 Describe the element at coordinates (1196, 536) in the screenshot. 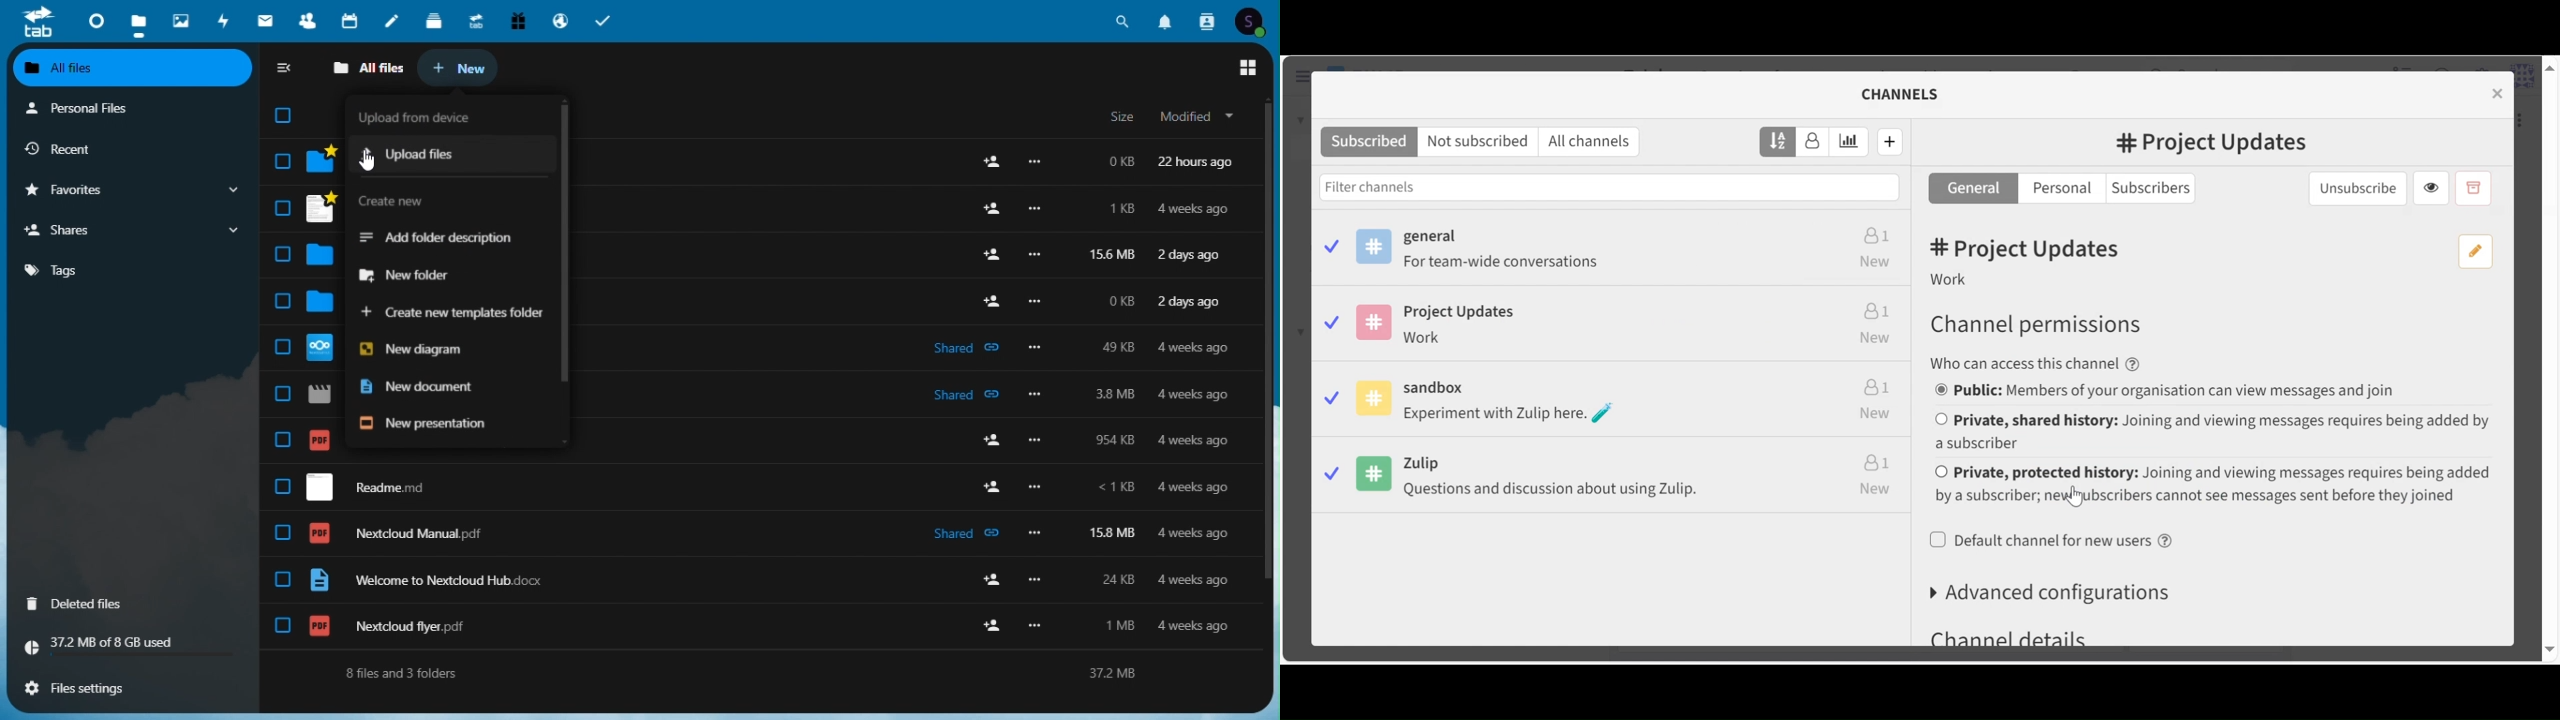

I see `4 weeks ago` at that location.